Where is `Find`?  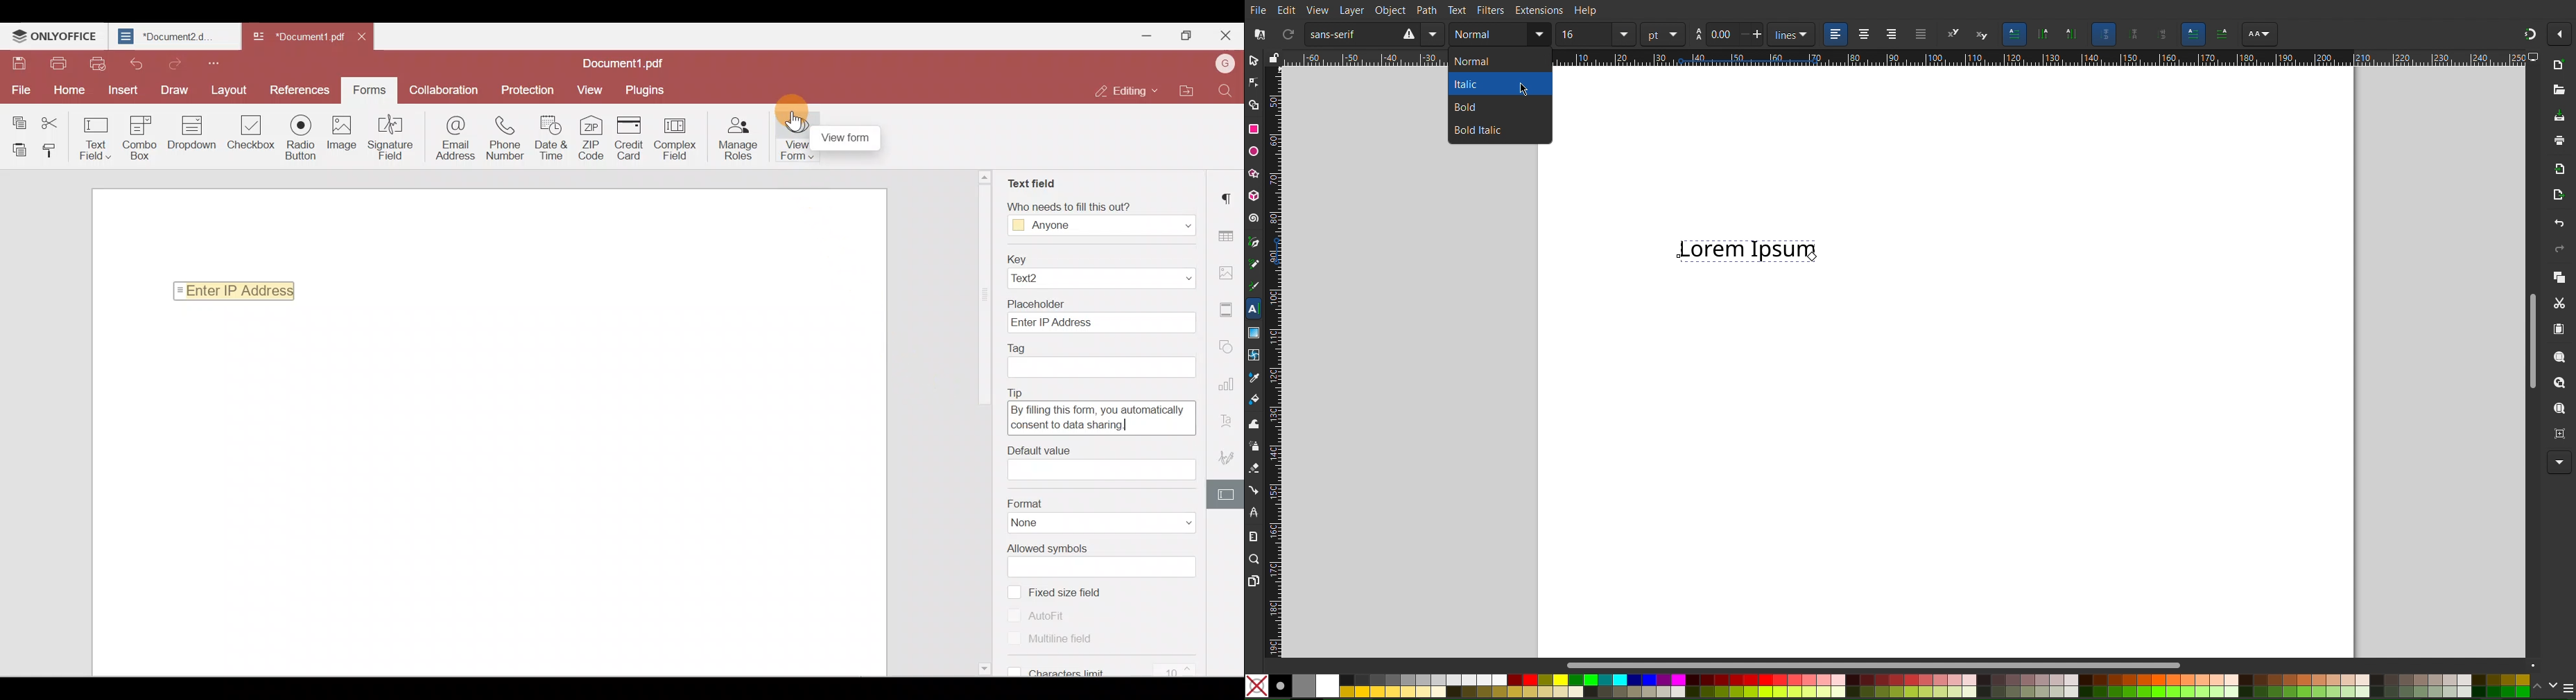 Find is located at coordinates (1225, 93).